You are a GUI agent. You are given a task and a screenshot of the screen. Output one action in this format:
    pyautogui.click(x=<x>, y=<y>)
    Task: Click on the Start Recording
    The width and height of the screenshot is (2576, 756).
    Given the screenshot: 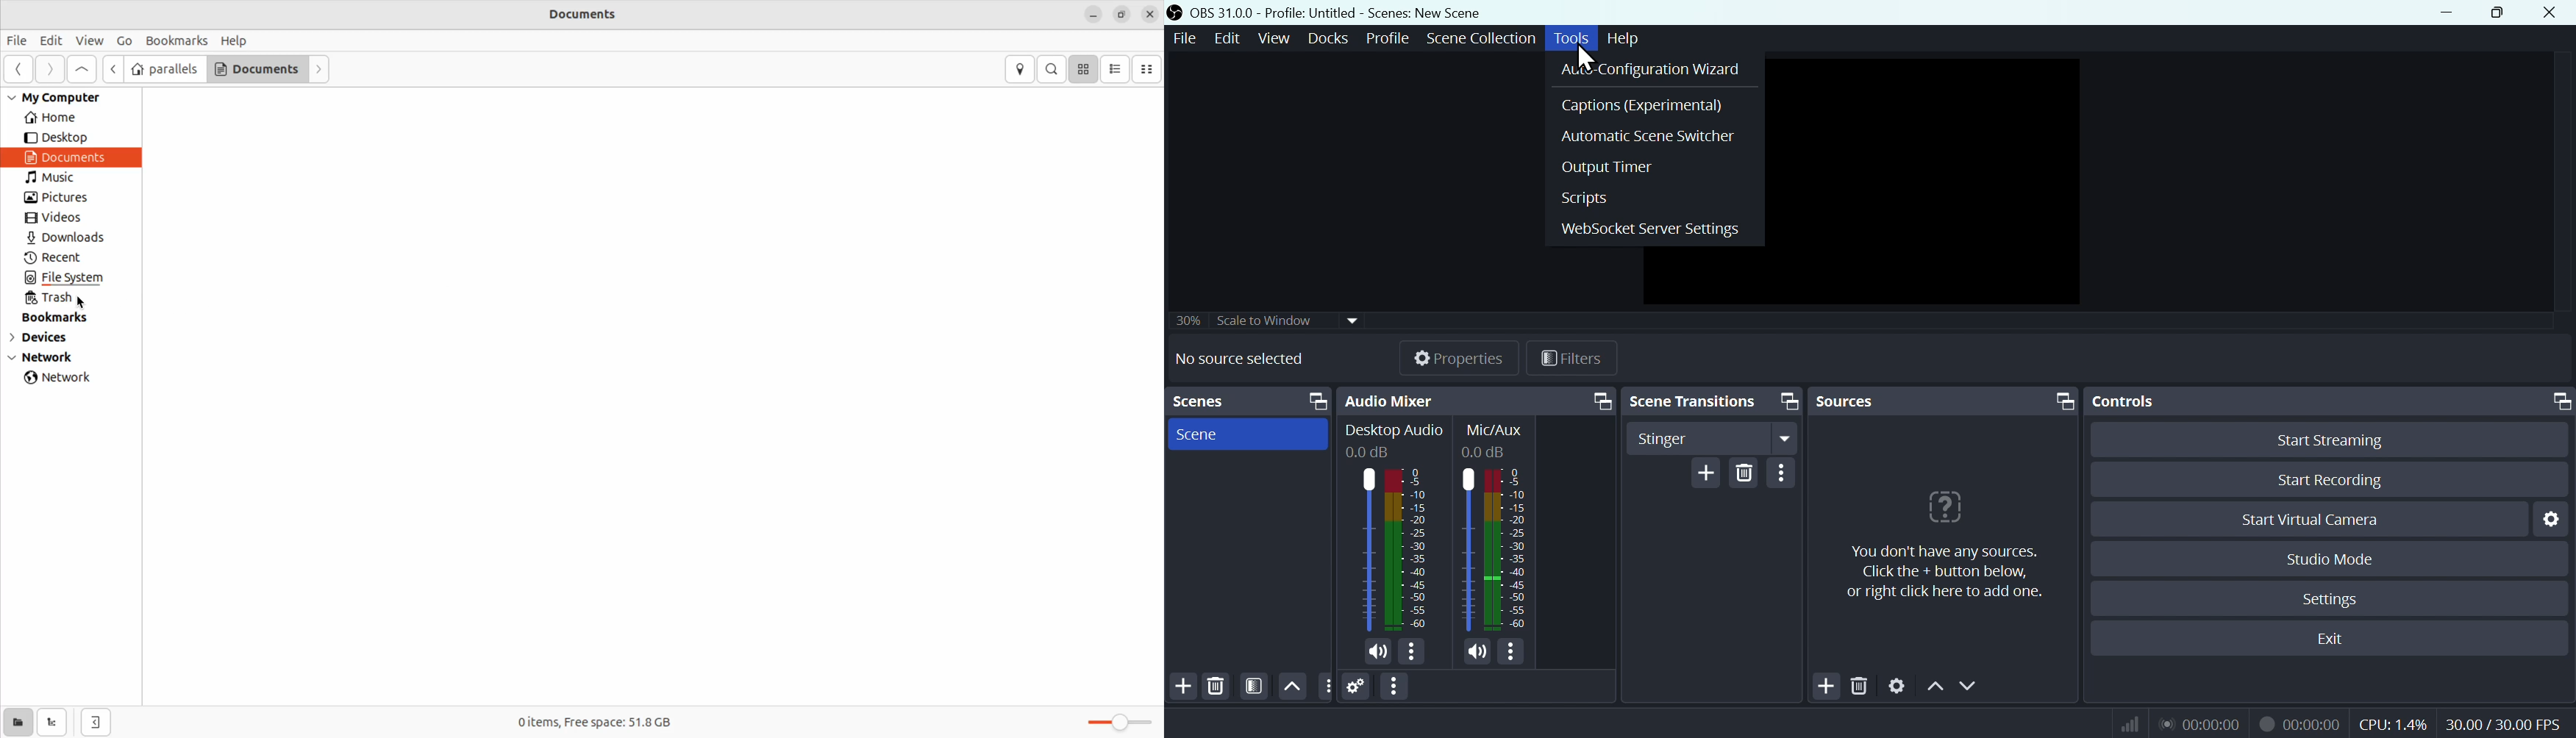 What is the action you would take?
    pyautogui.click(x=2328, y=480)
    